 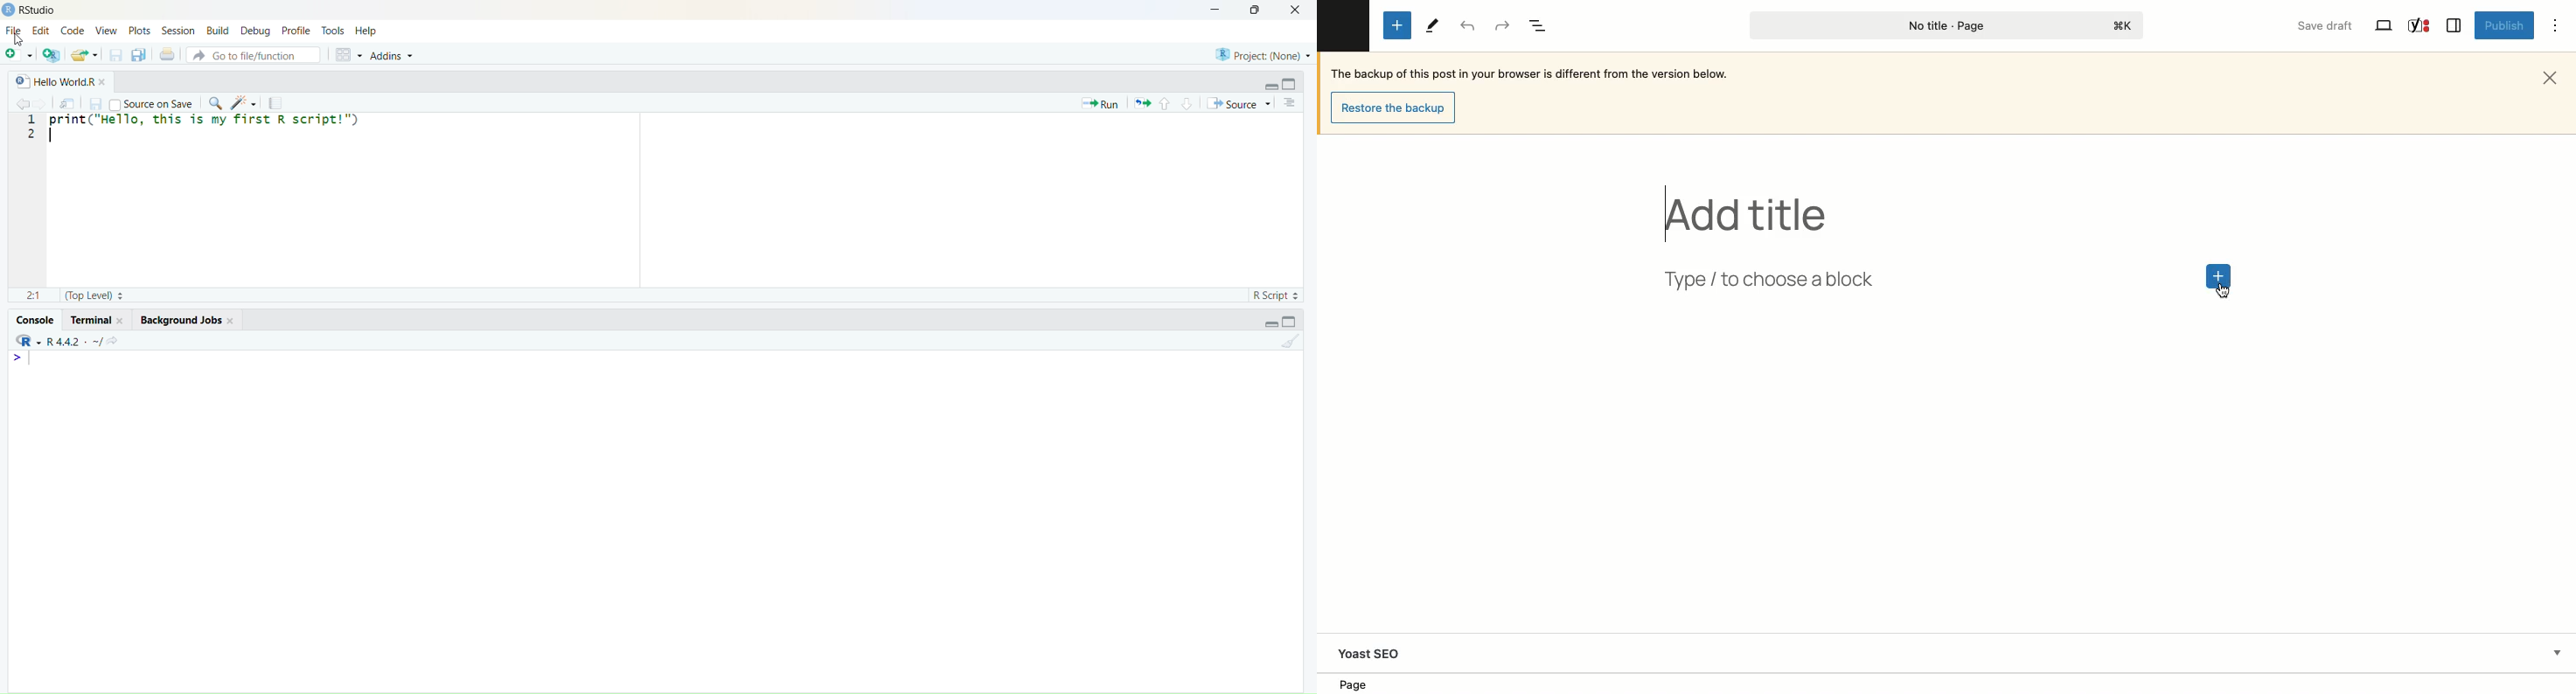 What do you see at coordinates (256, 32) in the screenshot?
I see `Debug` at bounding box center [256, 32].